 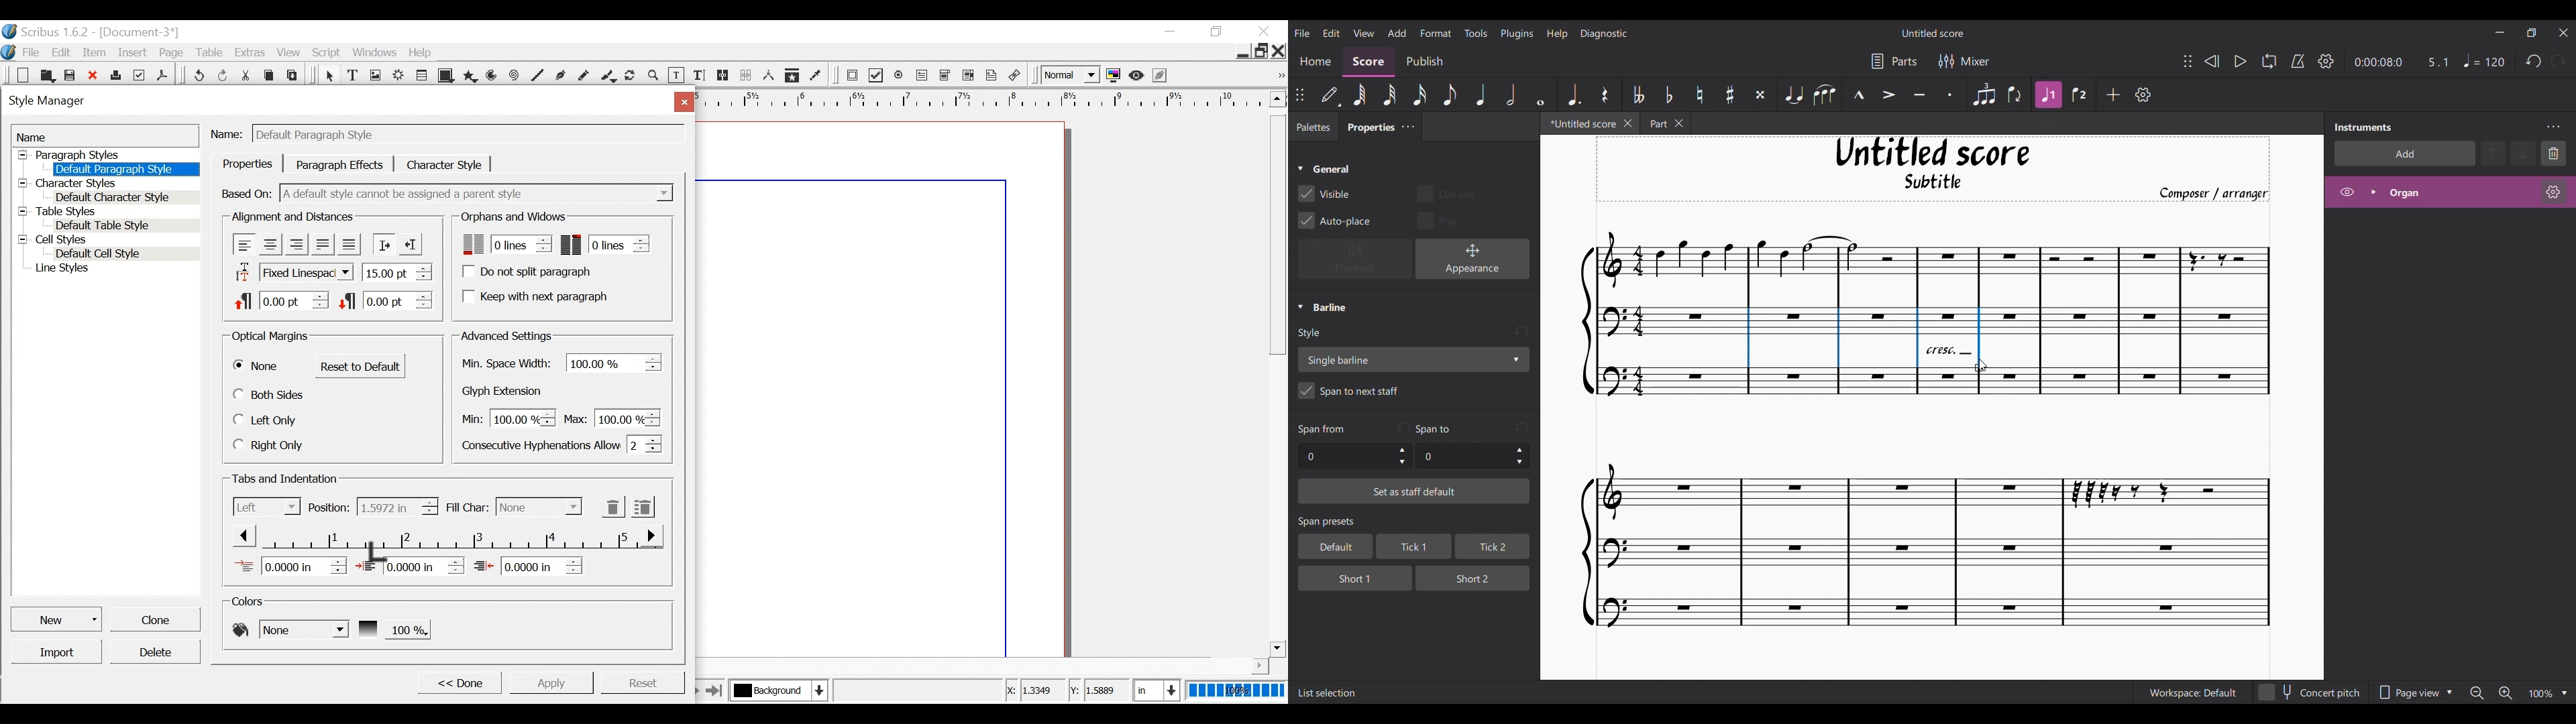 I want to click on Rest, so click(x=1605, y=95).